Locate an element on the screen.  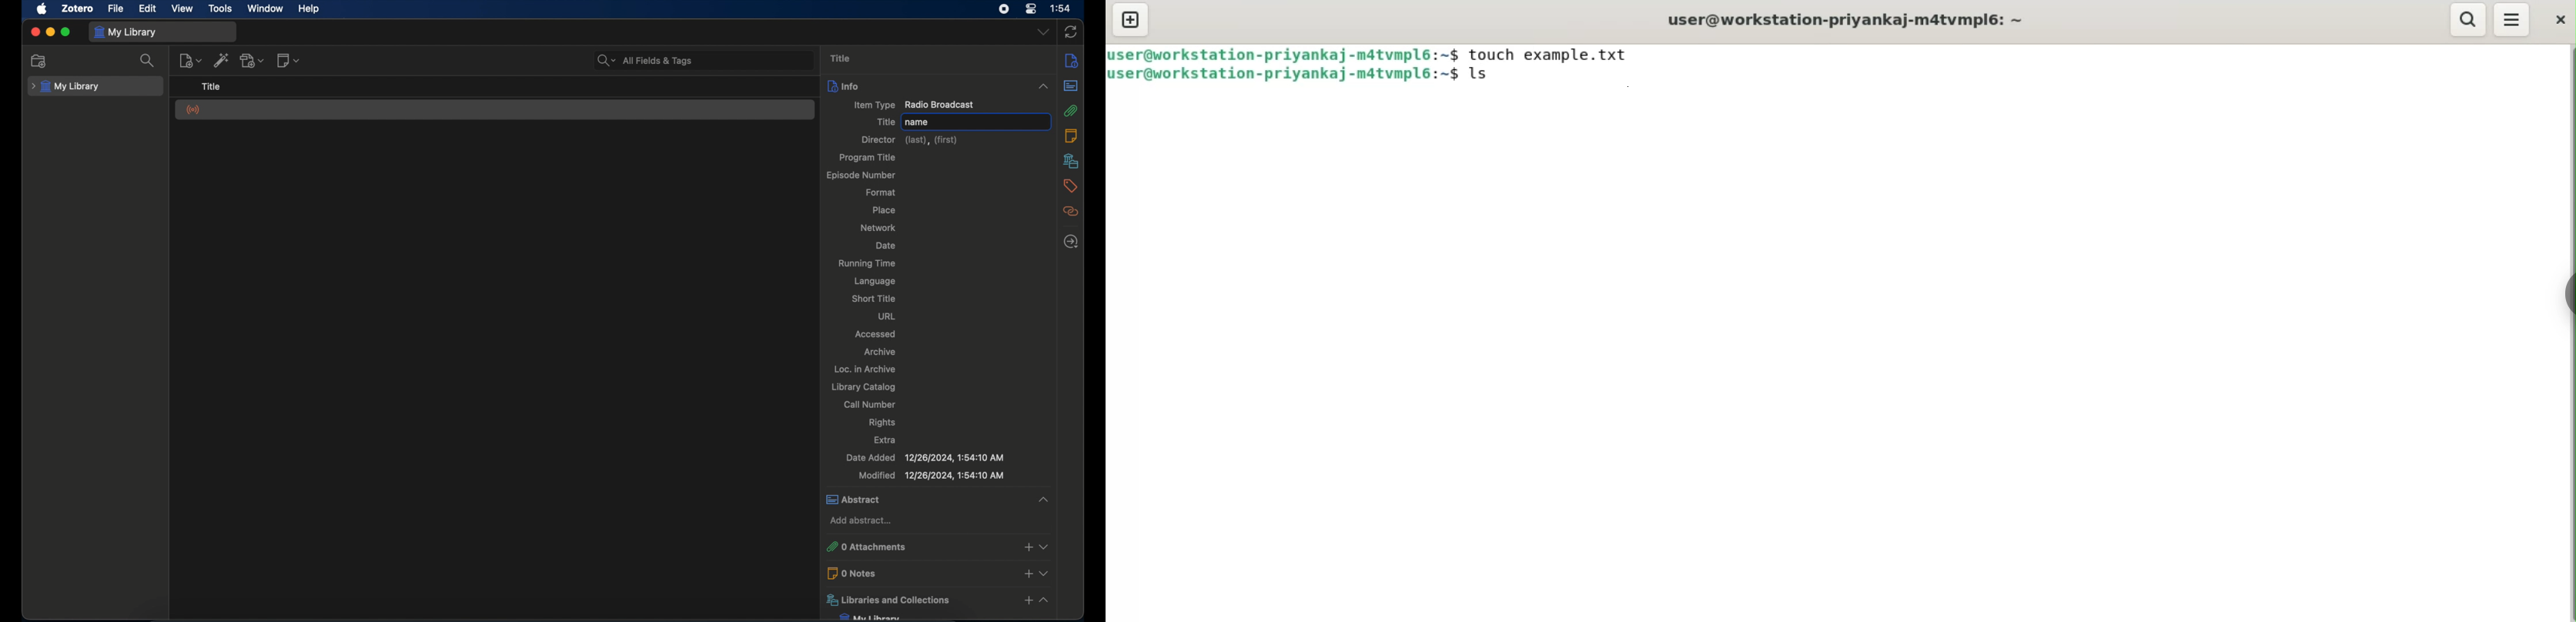
place is located at coordinates (884, 210).